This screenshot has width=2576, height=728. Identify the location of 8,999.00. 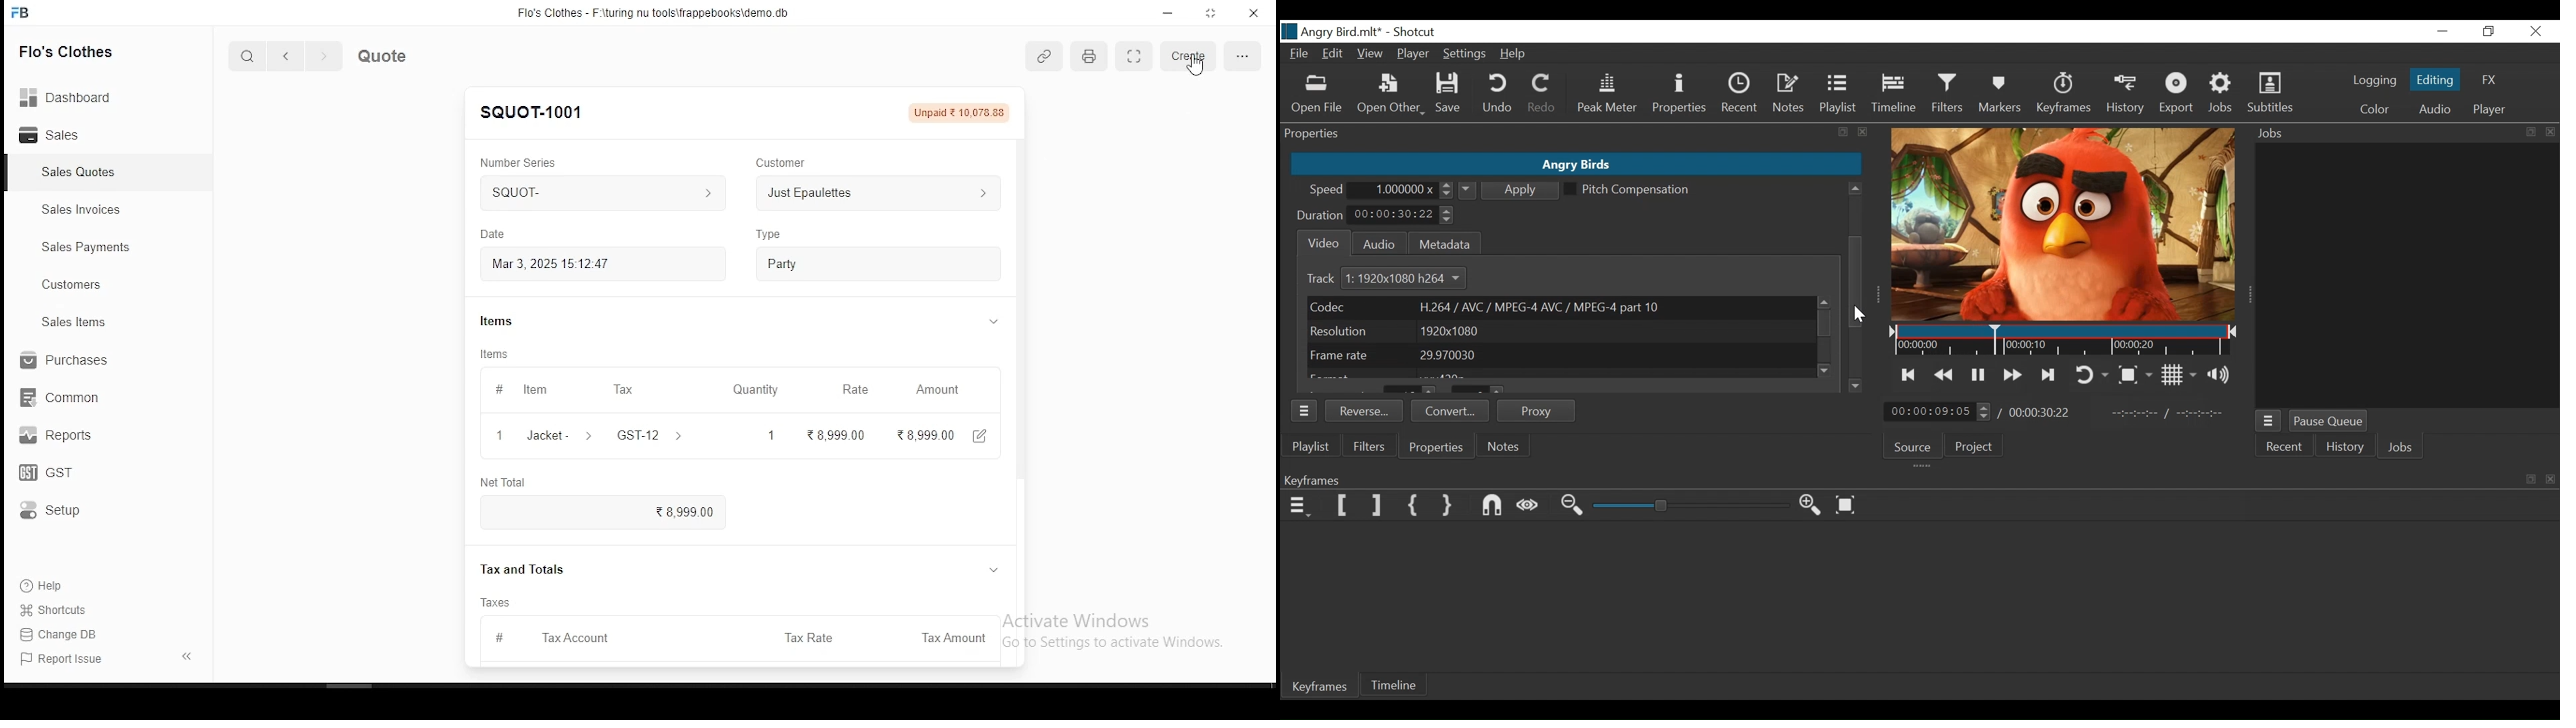
(605, 514).